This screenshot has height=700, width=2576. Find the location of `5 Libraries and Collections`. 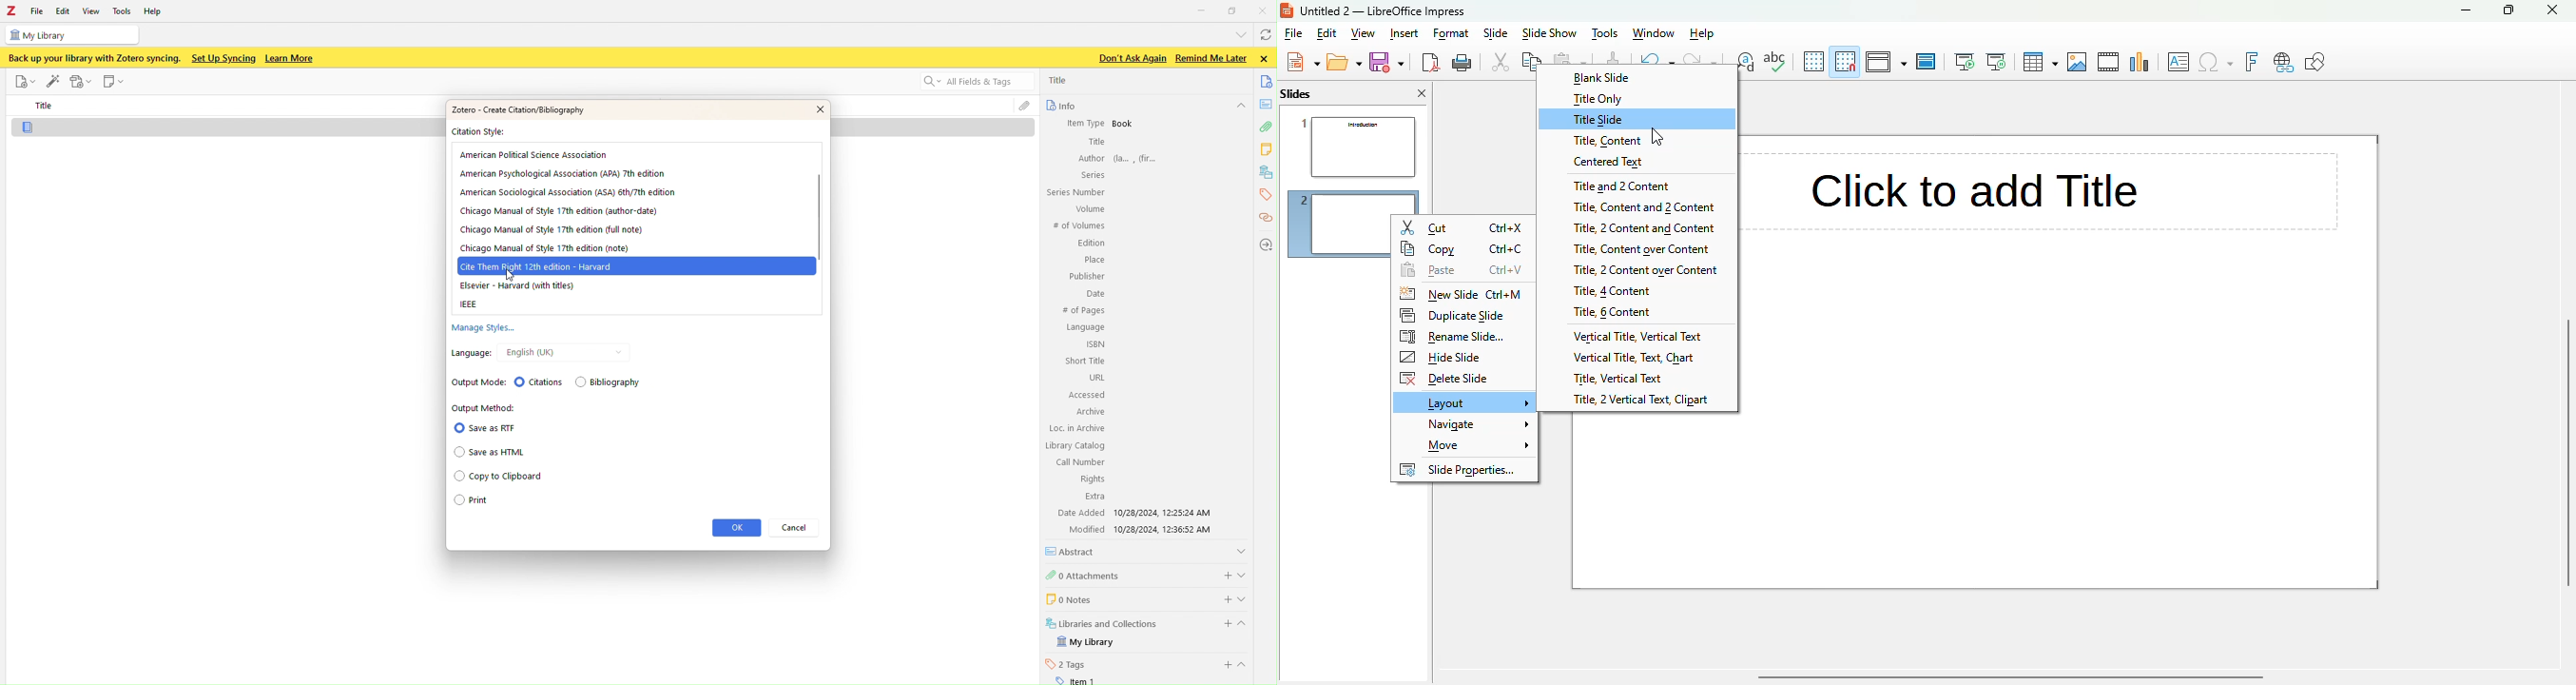

5 Libraries and Collections is located at coordinates (1103, 622).